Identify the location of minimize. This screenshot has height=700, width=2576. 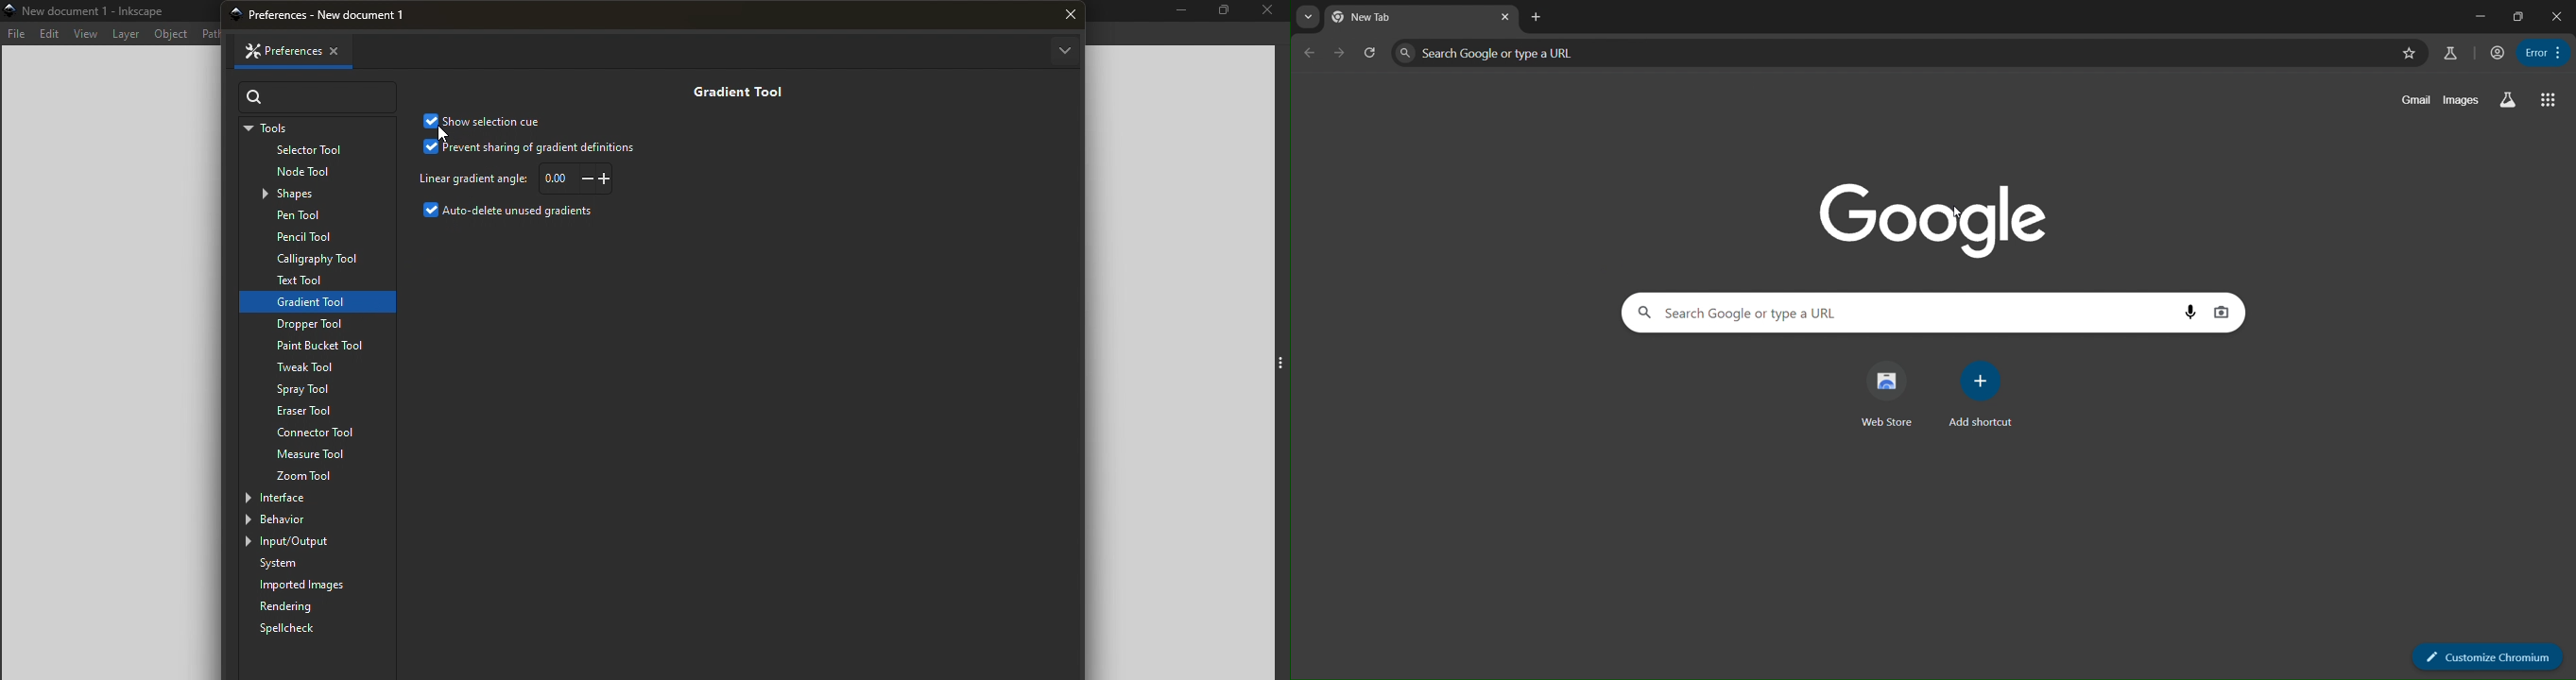
(2479, 15).